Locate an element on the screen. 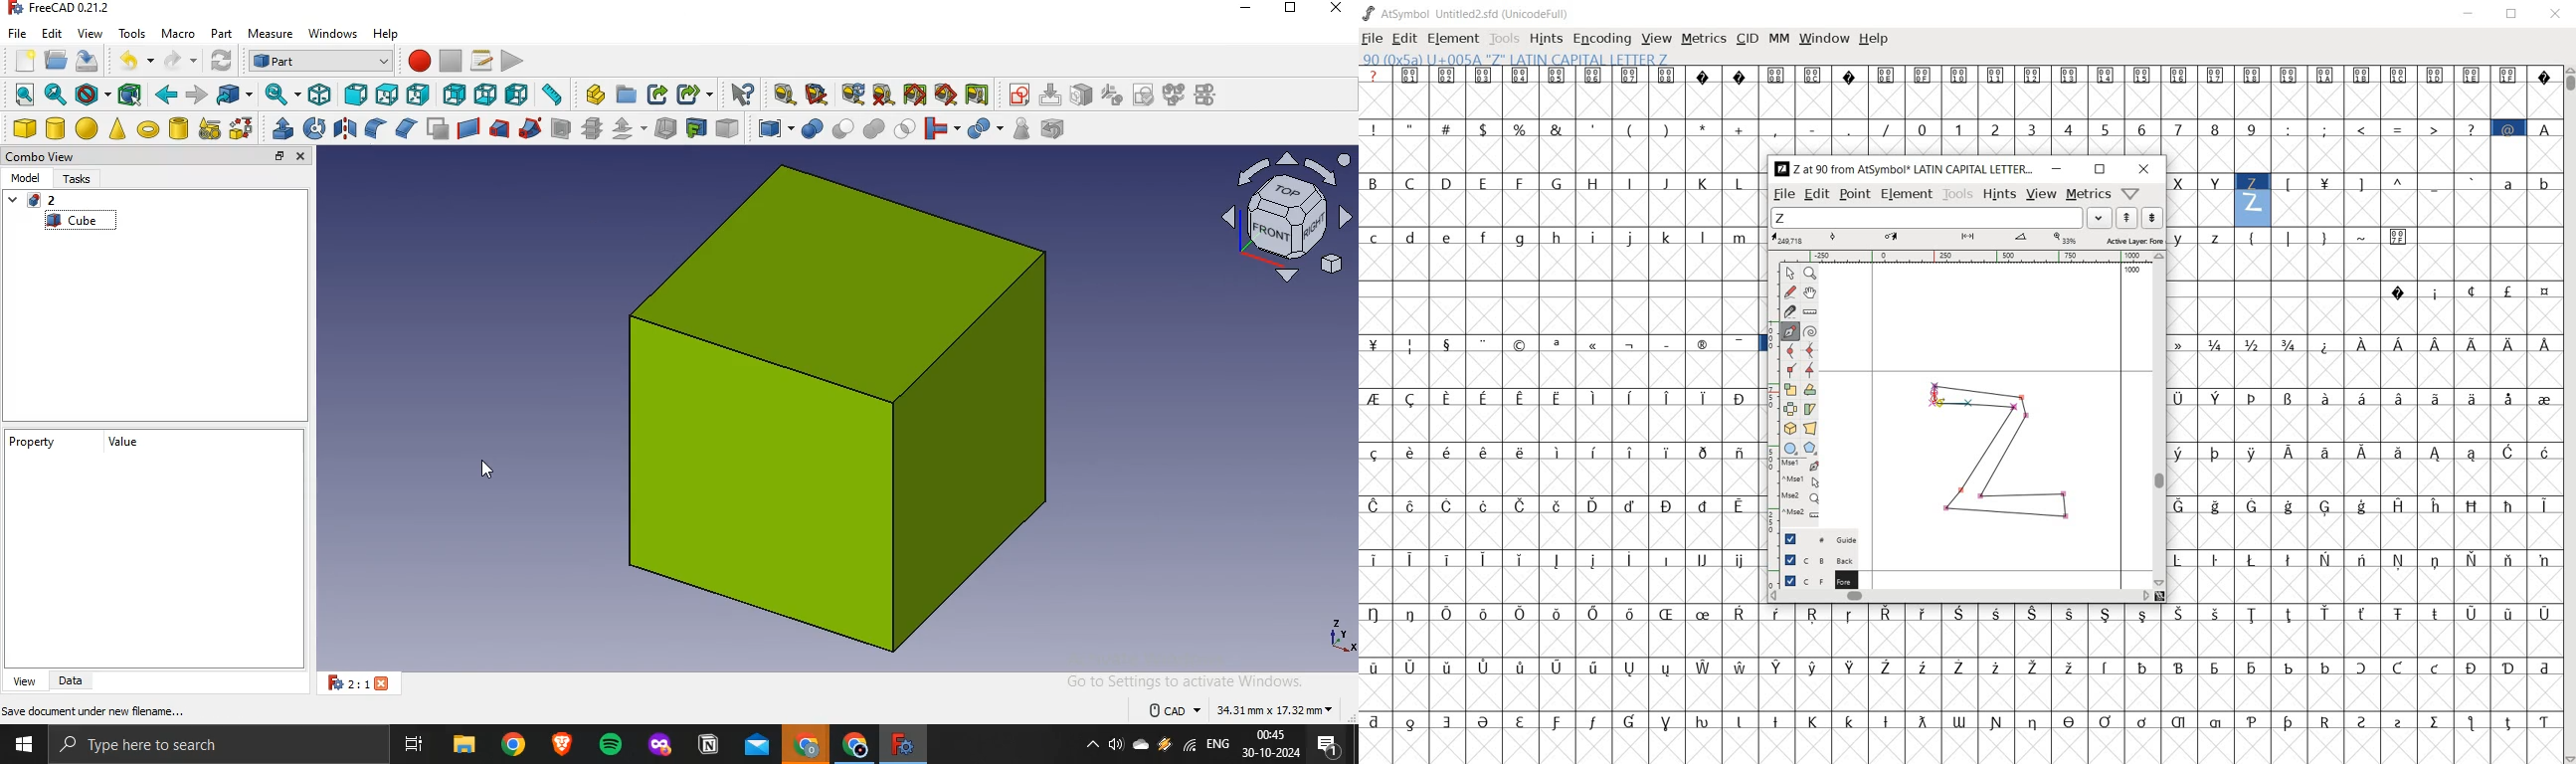 This screenshot has width=2576, height=784. notion is located at coordinates (709, 744).